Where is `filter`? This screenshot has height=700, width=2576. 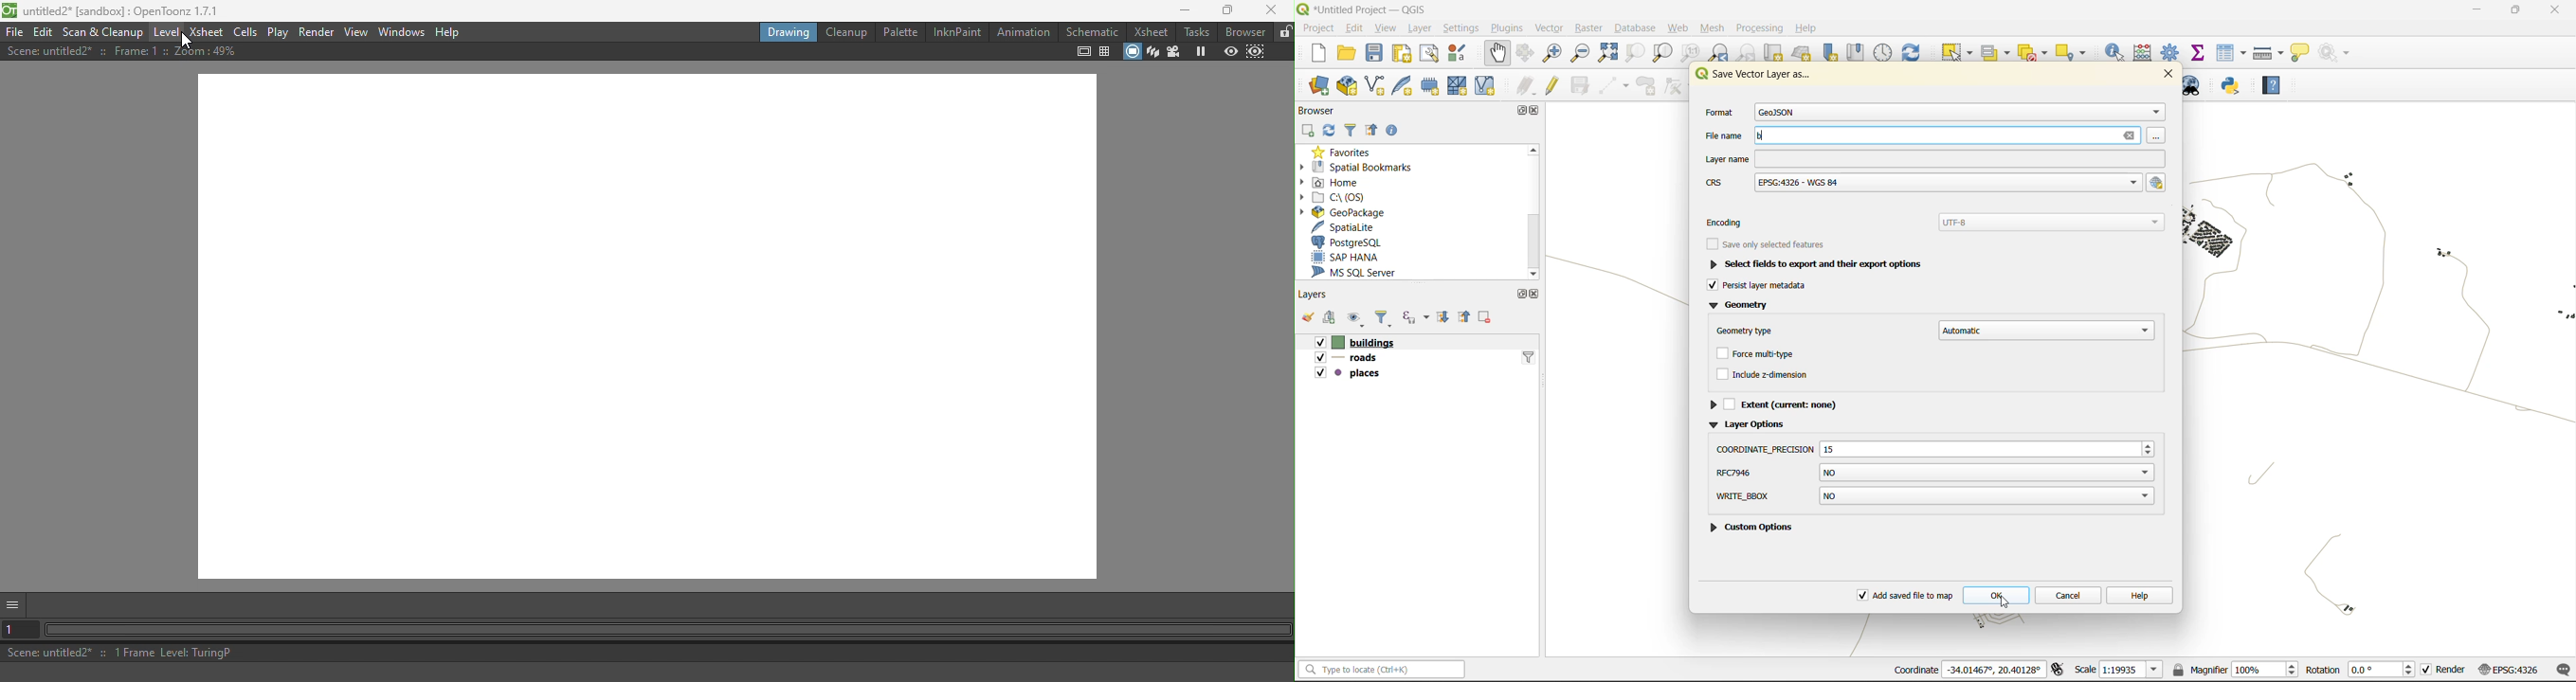 filter is located at coordinates (1528, 357).